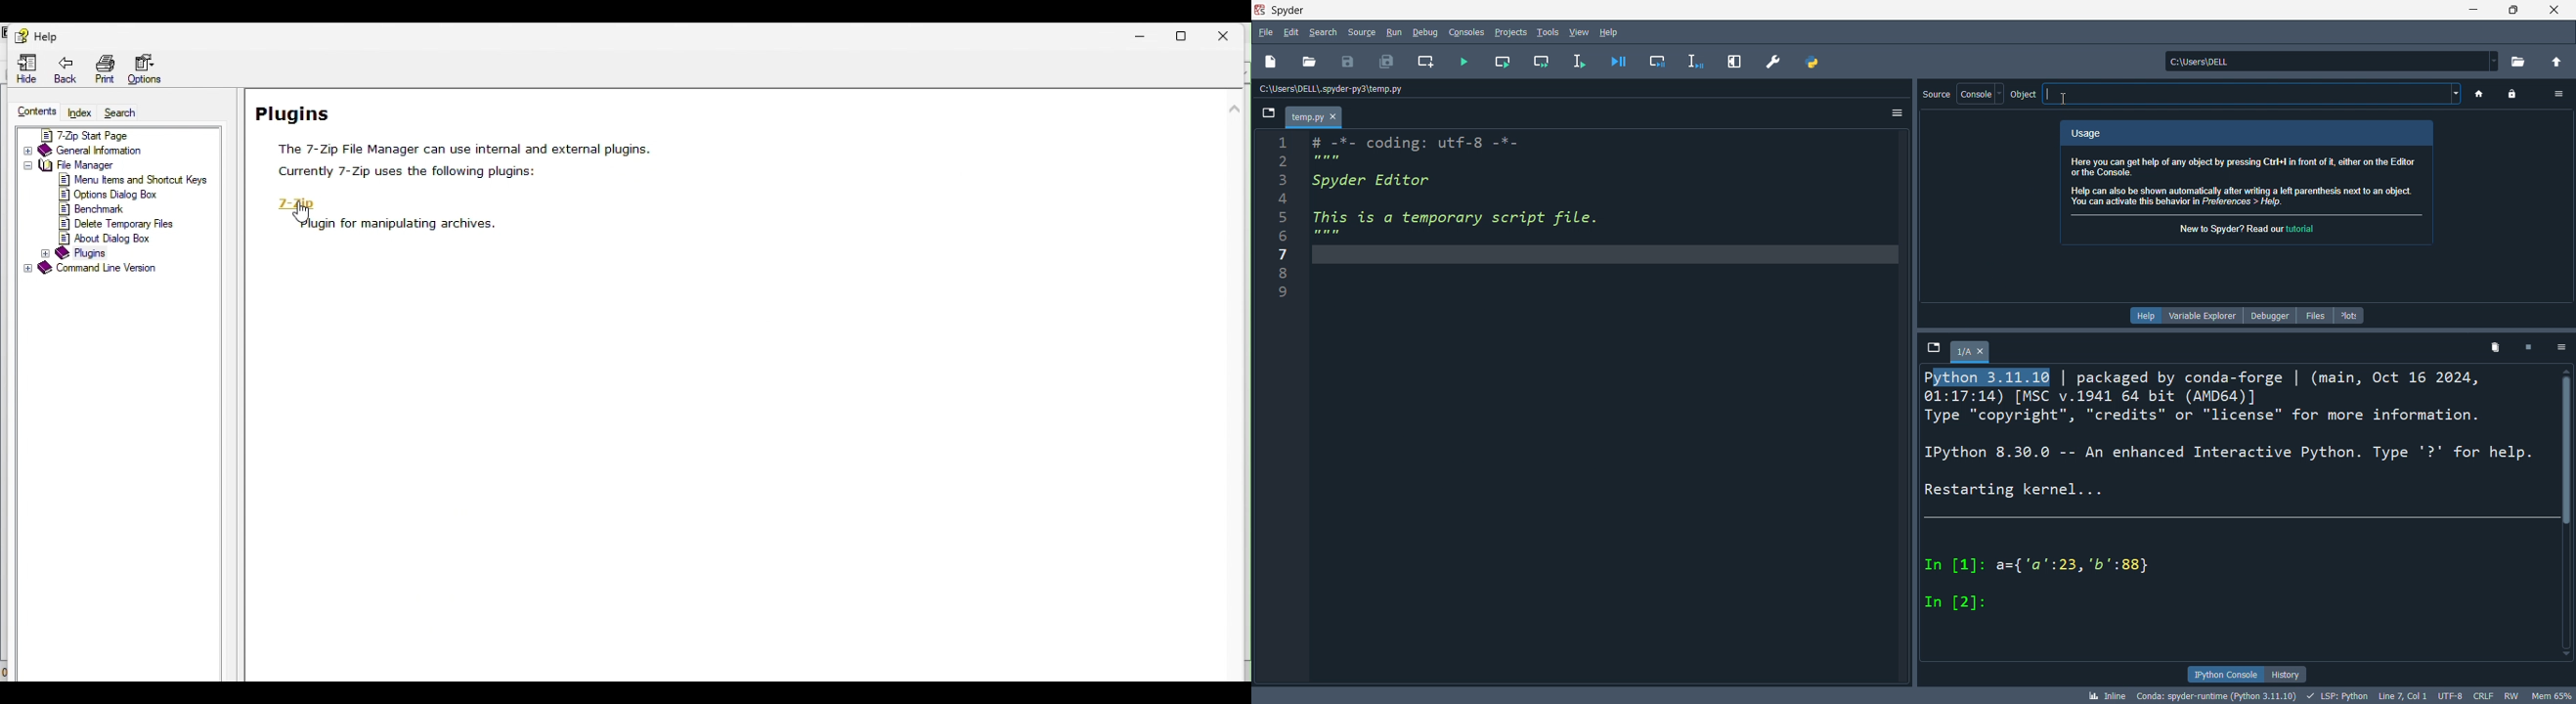 The image size is (2576, 728). Describe the element at coordinates (1895, 112) in the screenshot. I see `options` at that location.